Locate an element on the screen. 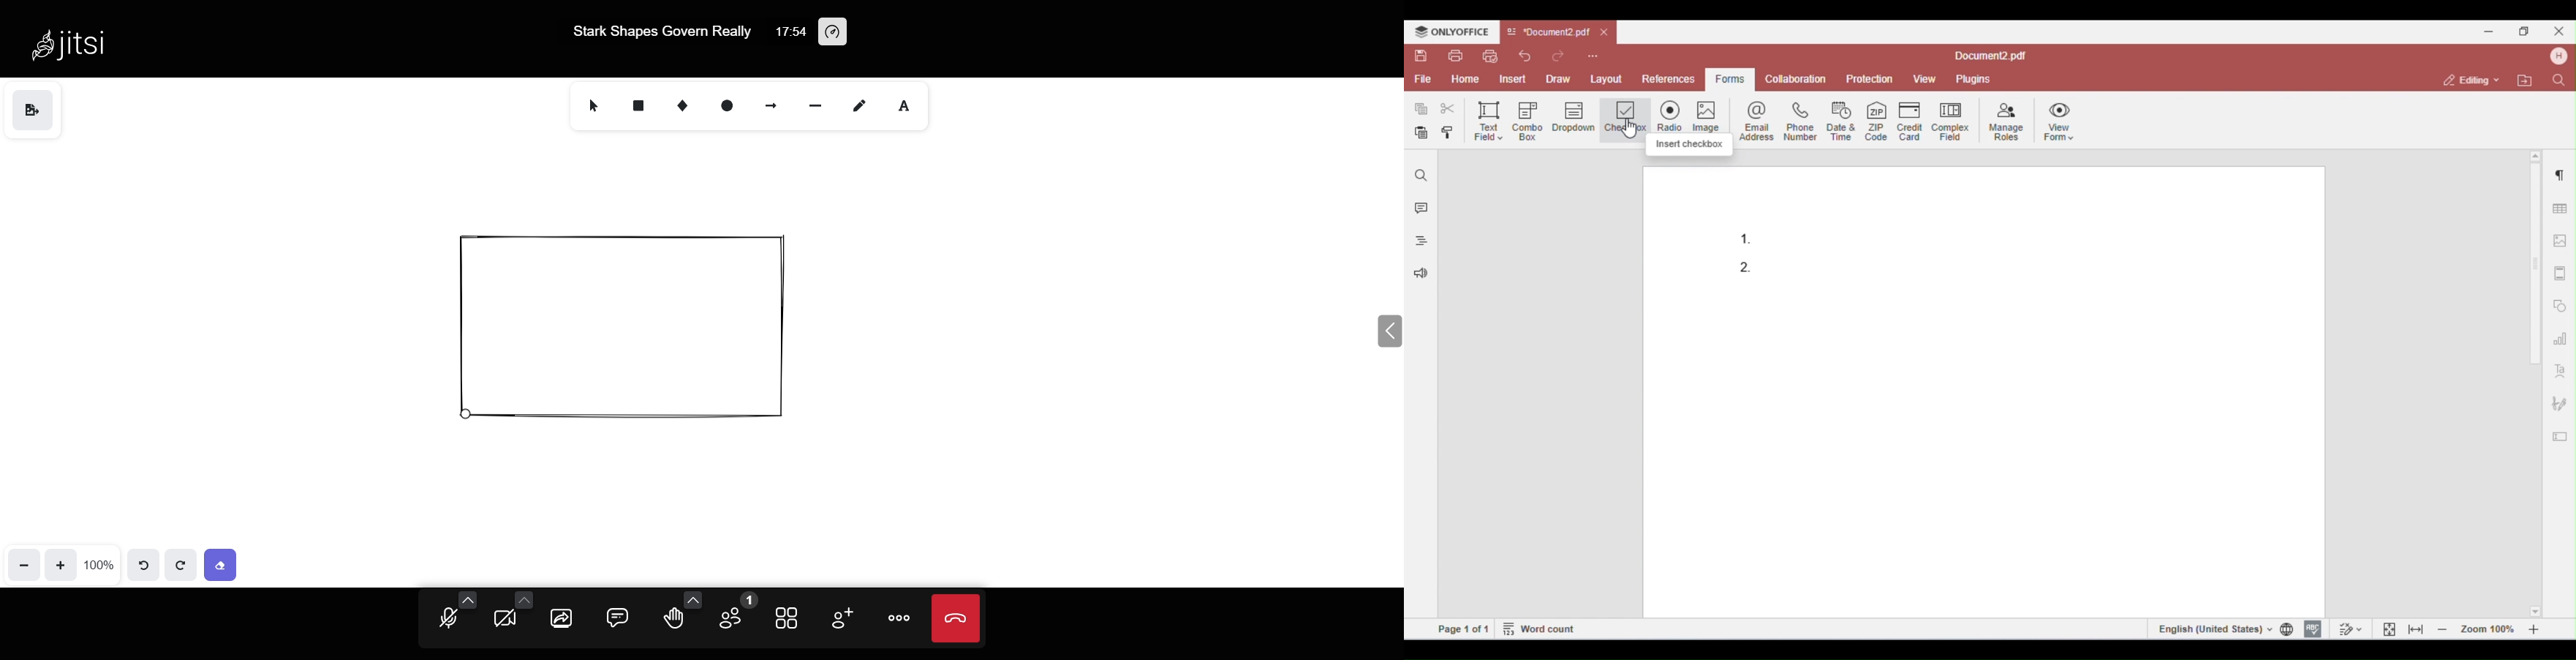  invite people is located at coordinates (842, 618).